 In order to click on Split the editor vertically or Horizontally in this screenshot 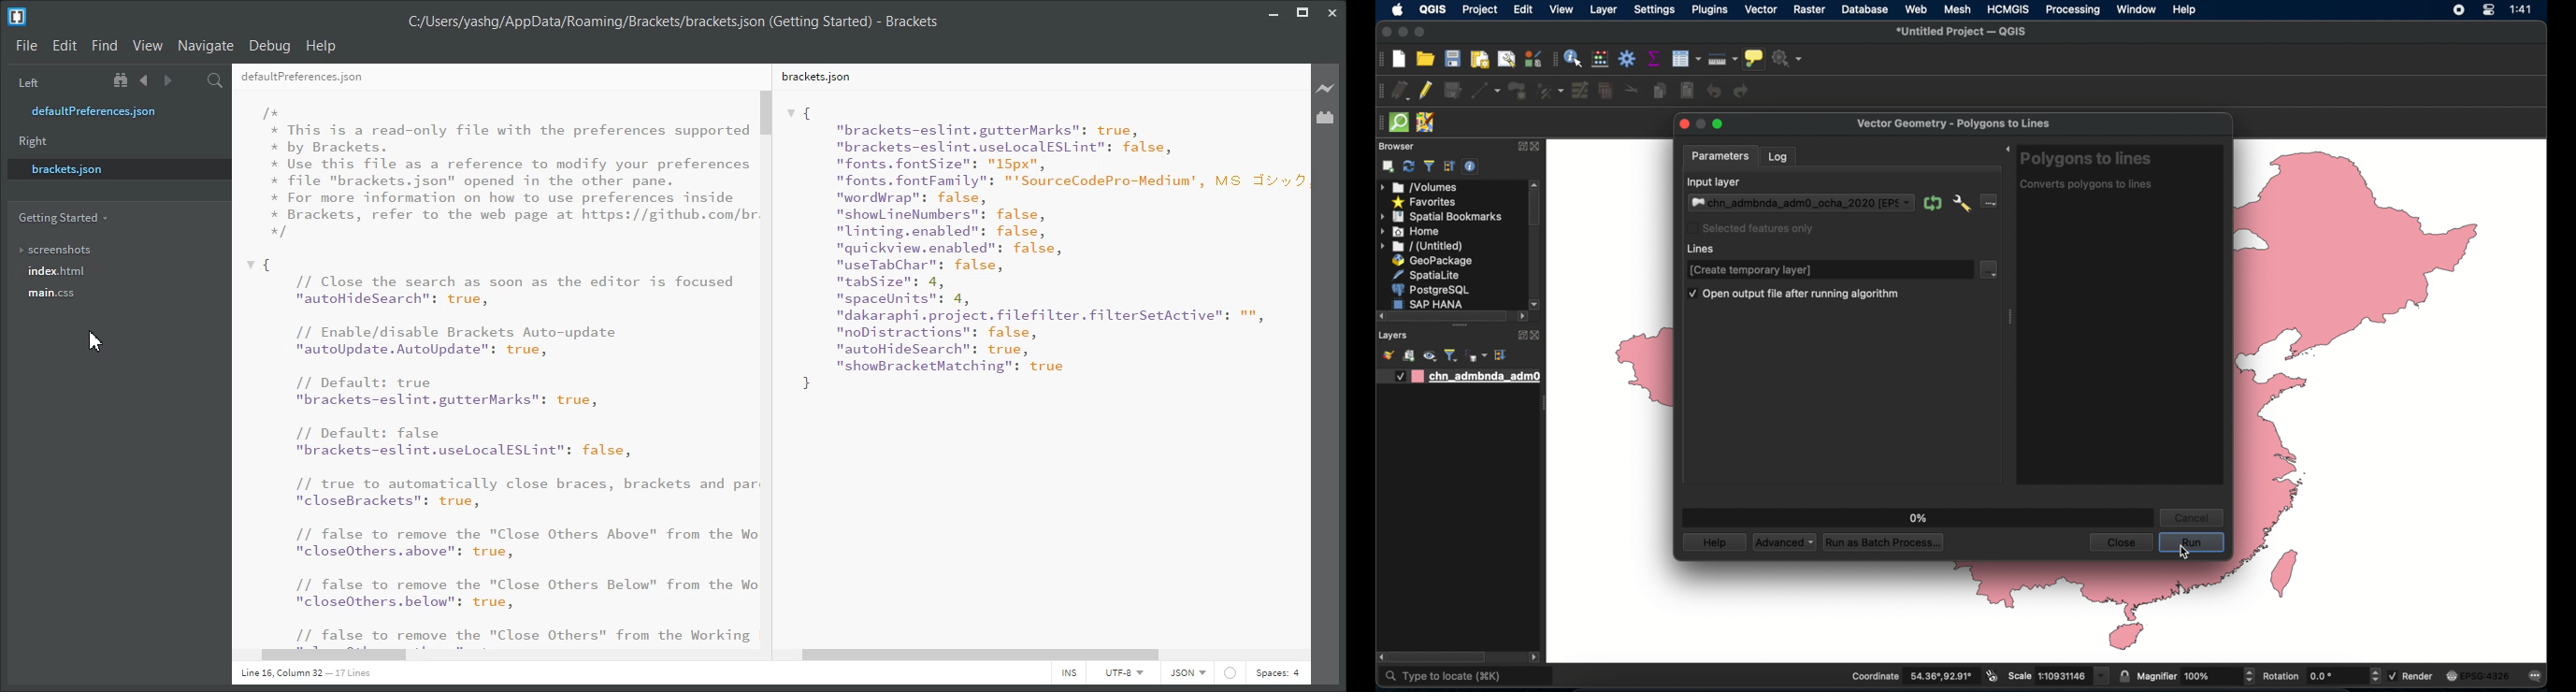, I will do `click(191, 80)`.